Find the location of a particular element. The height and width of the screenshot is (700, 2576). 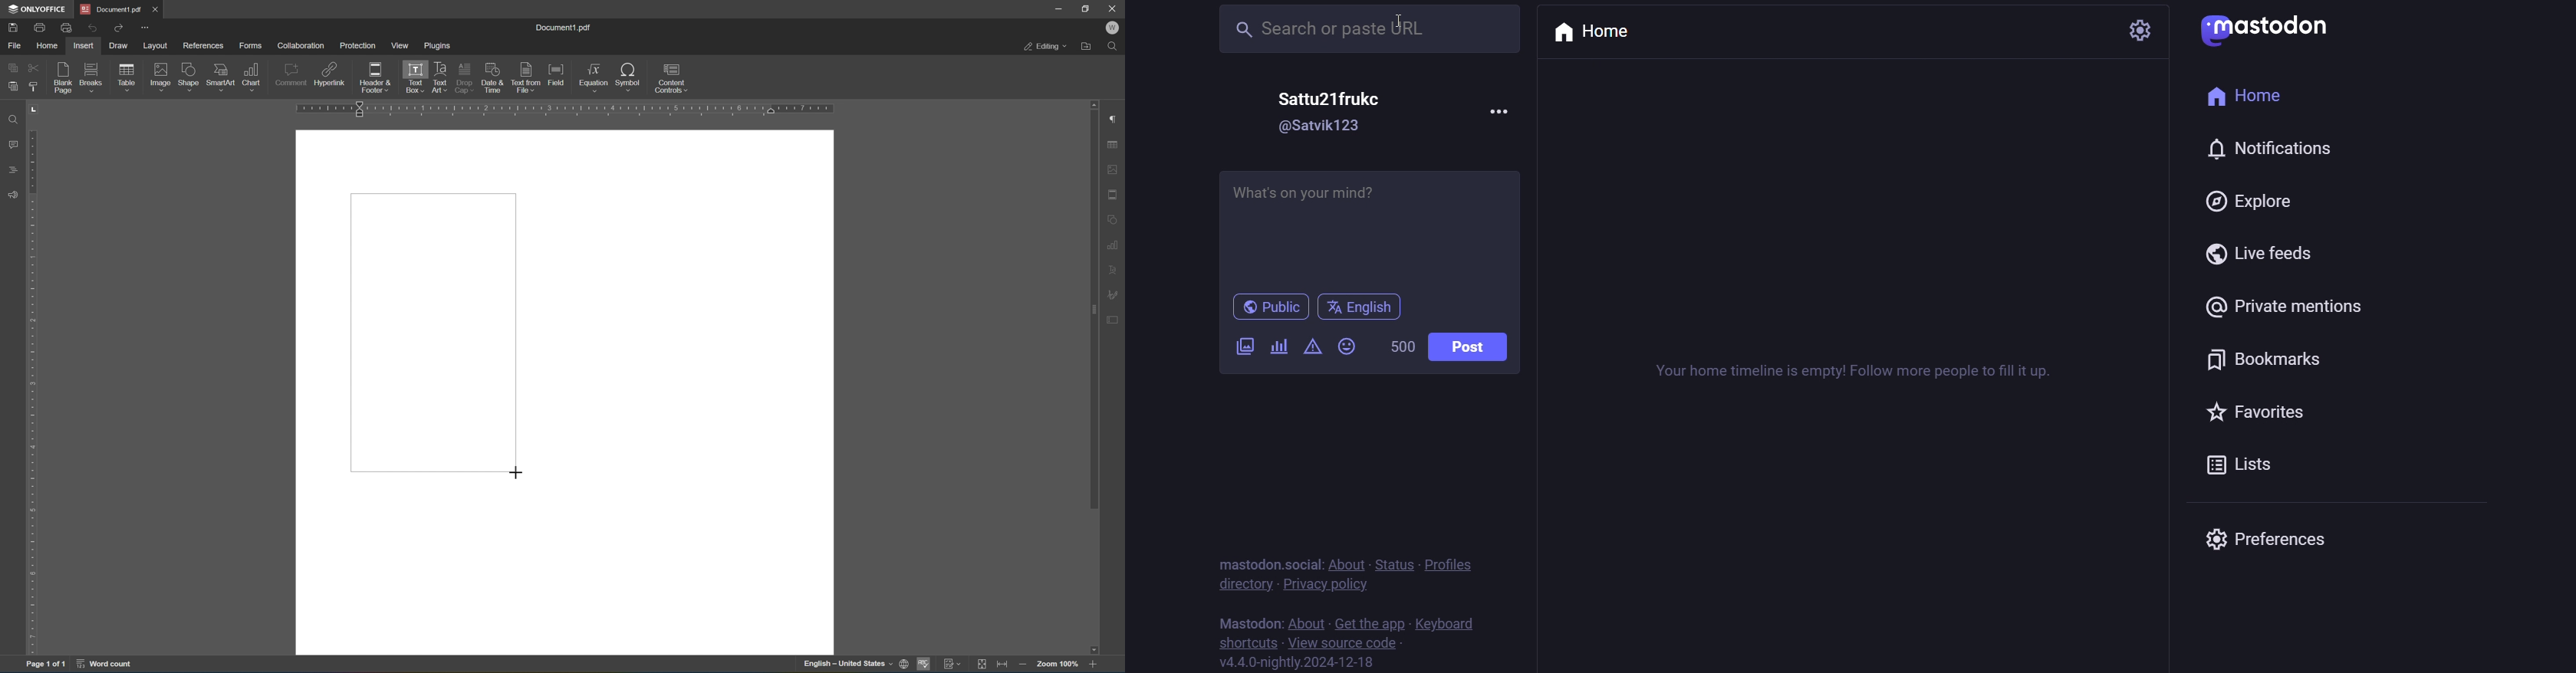

live feed is located at coordinates (2263, 256).